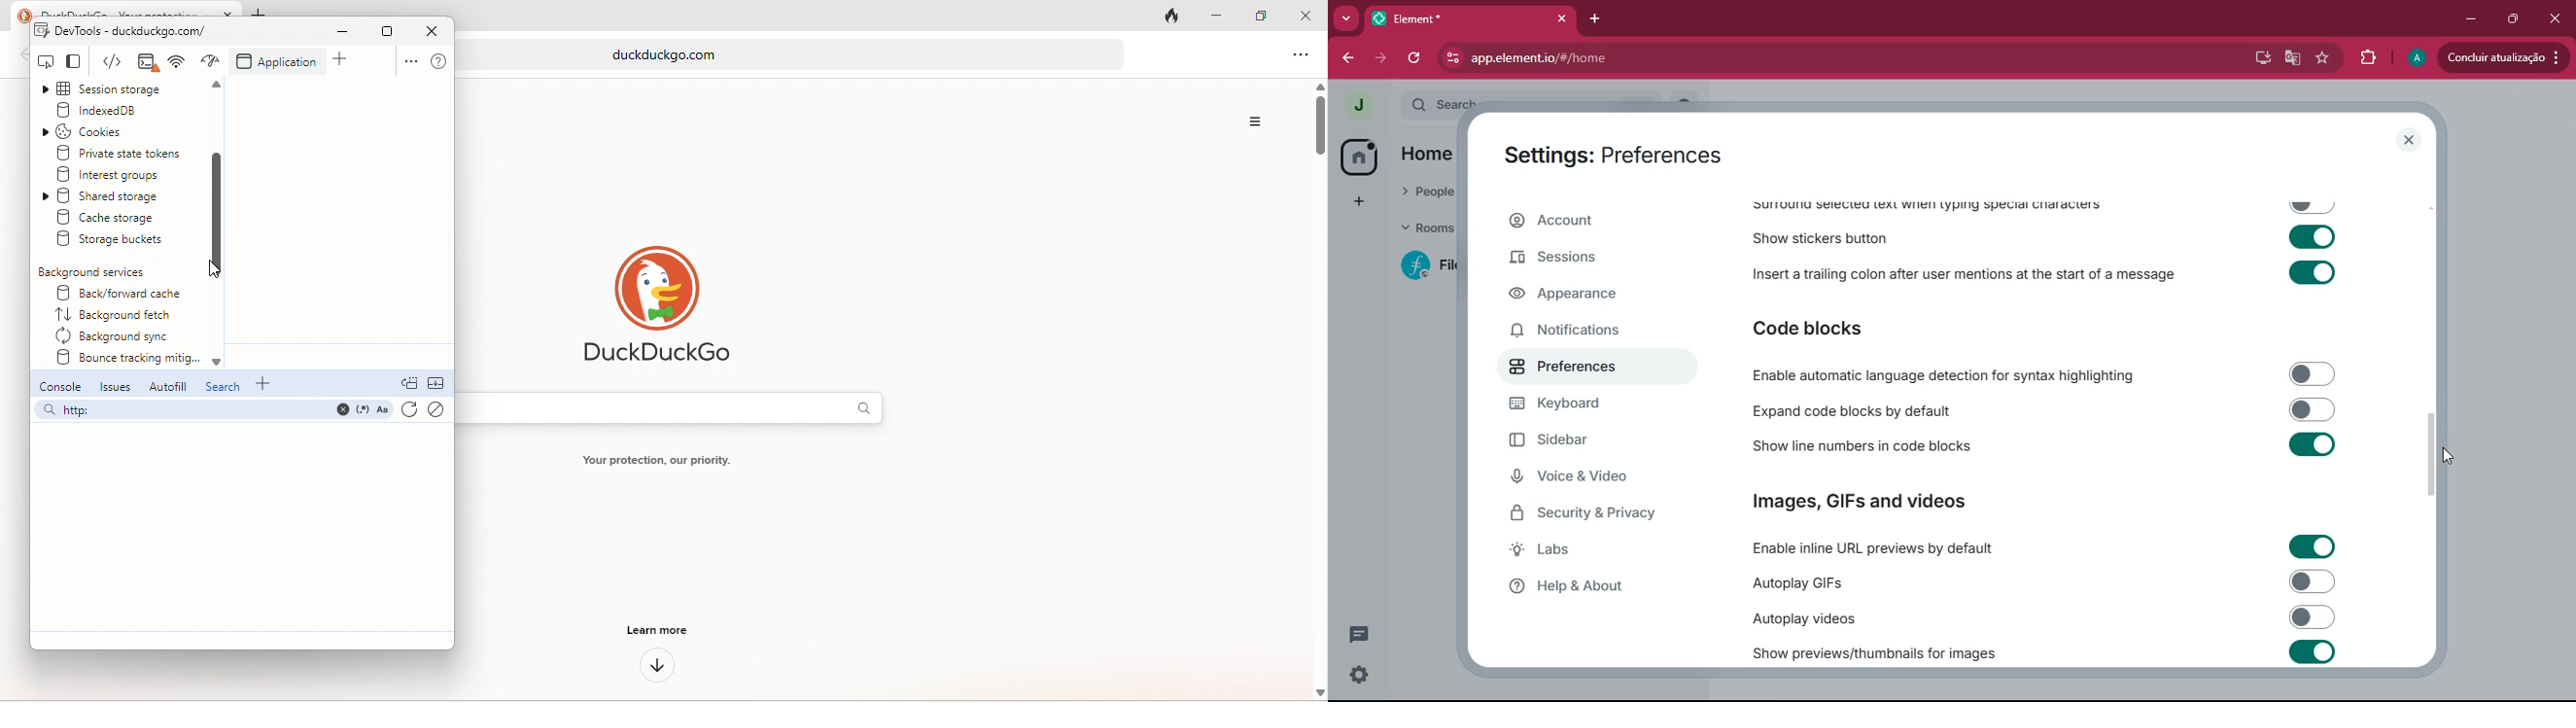 Image resolution: width=2576 pixels, height=728 pixels. Describe the element at coordinates (114, 241) in the screenshot. I see `storage buckets` at that location.